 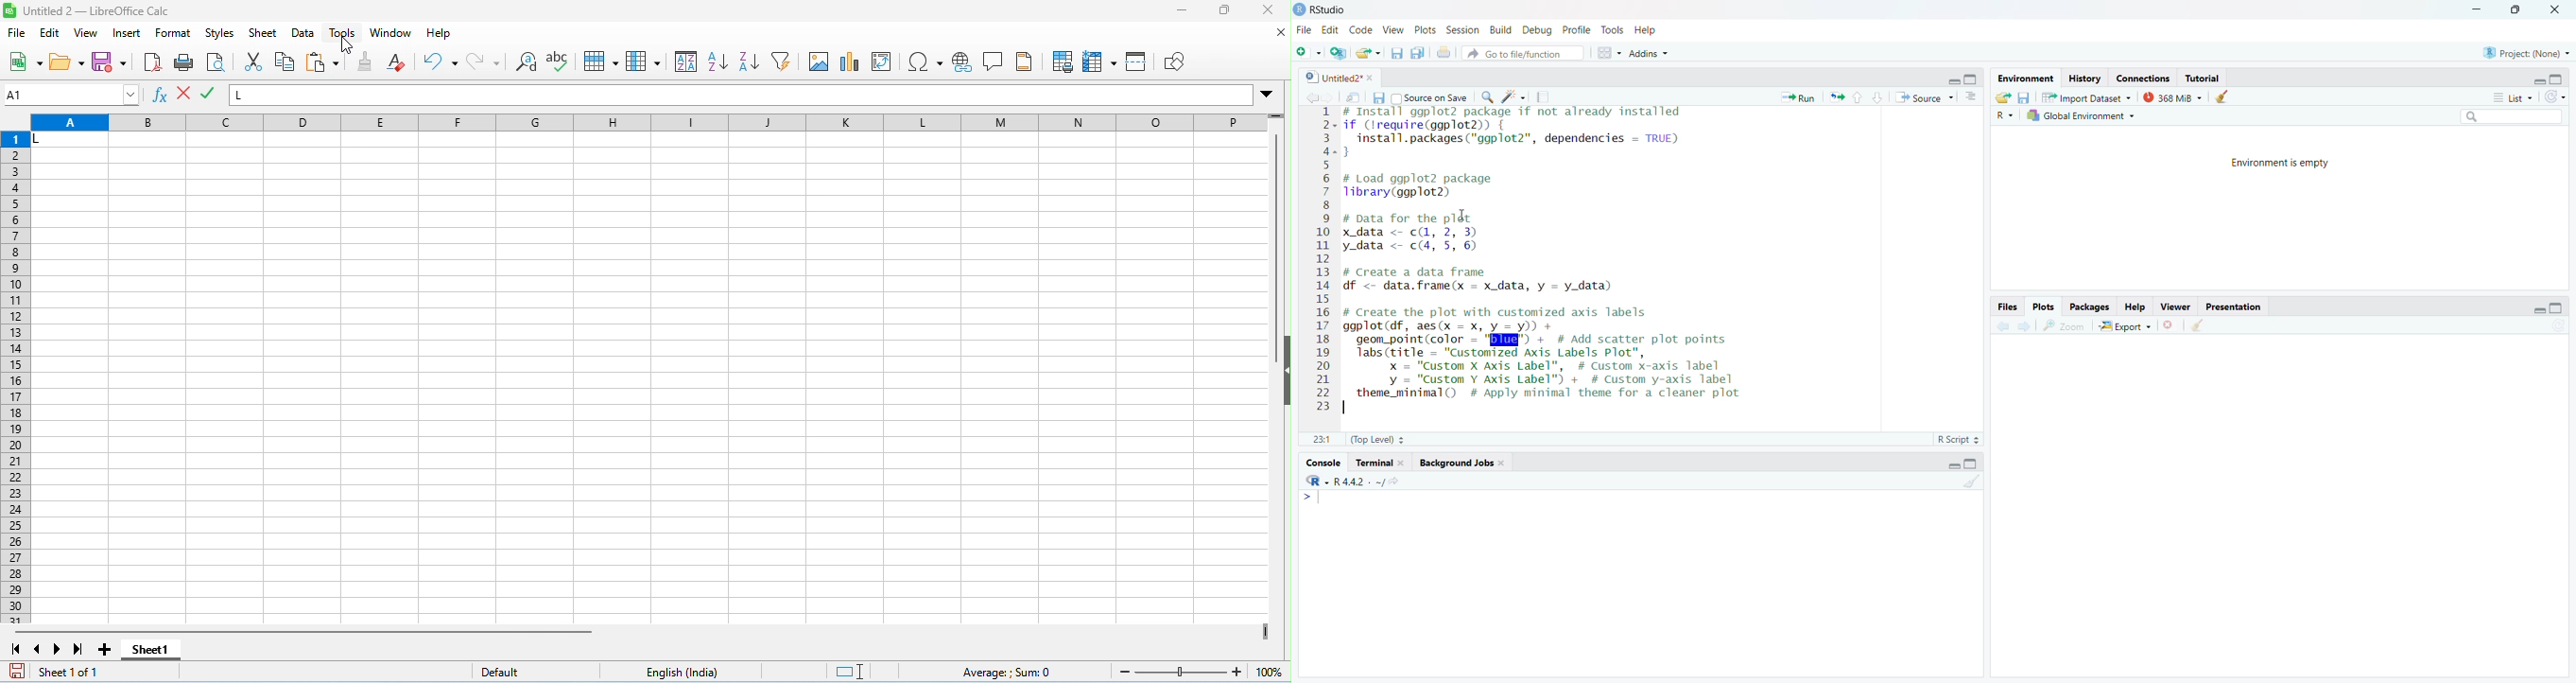 I want to click on R~, so click(x=2003, y=115).